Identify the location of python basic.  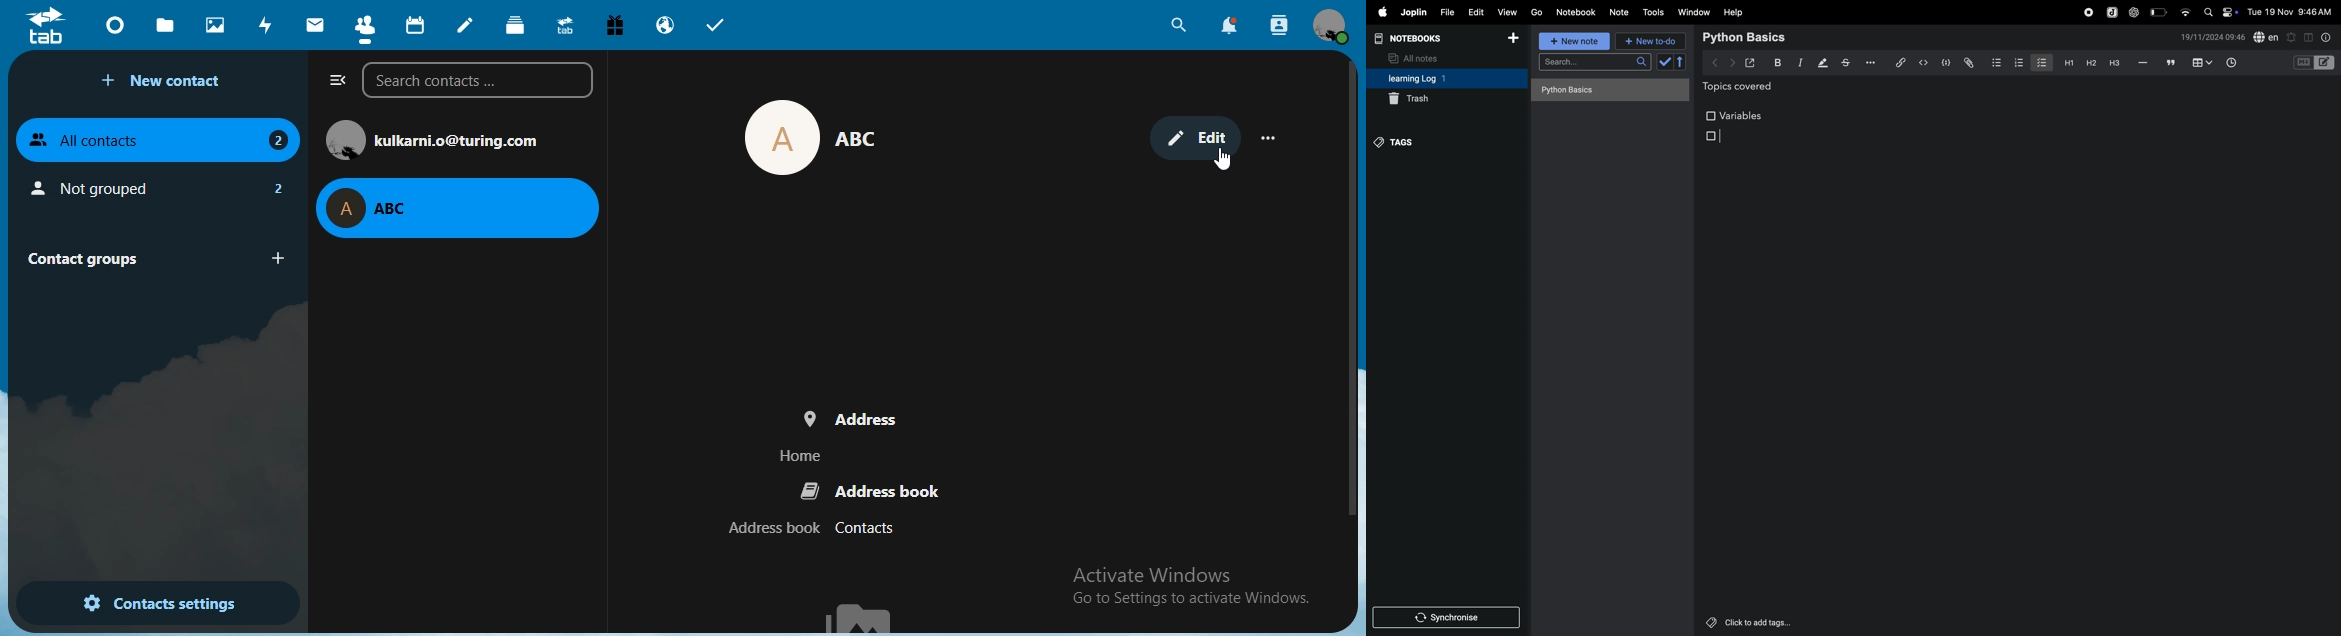
(1745, 36).